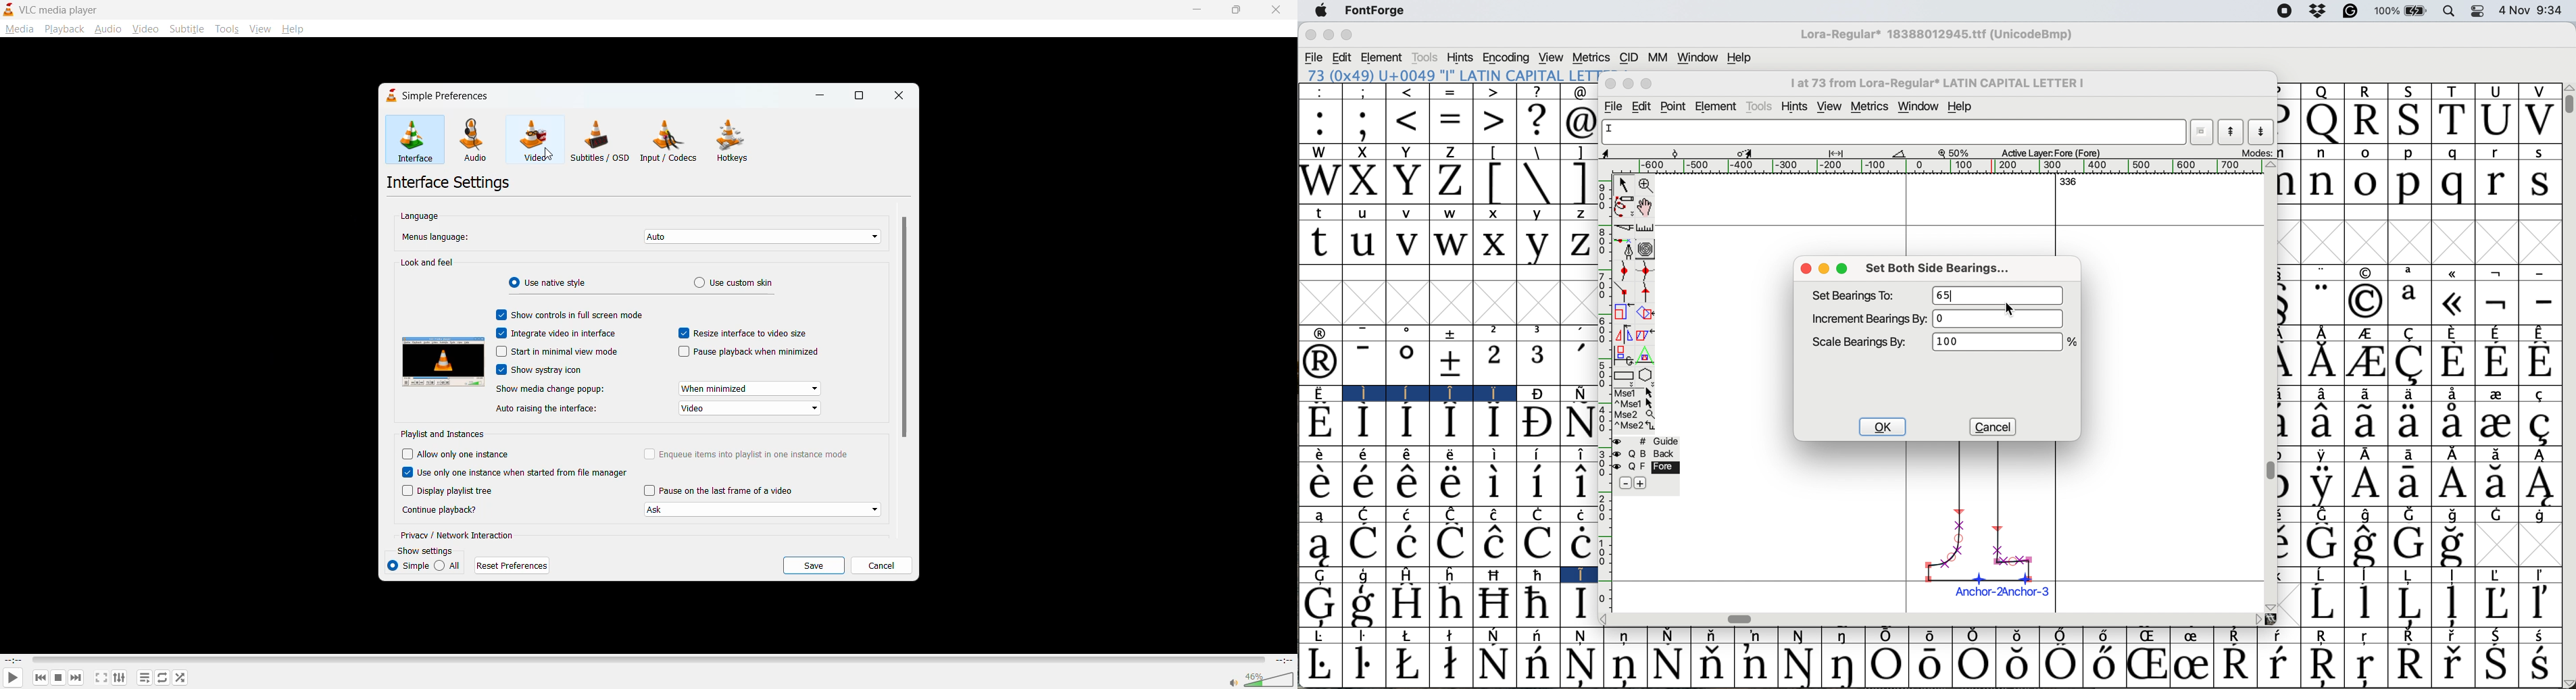  What do you see at coordinates (441, 363) in the screenshot?
I see `preview` at bounding box center [441, 363].